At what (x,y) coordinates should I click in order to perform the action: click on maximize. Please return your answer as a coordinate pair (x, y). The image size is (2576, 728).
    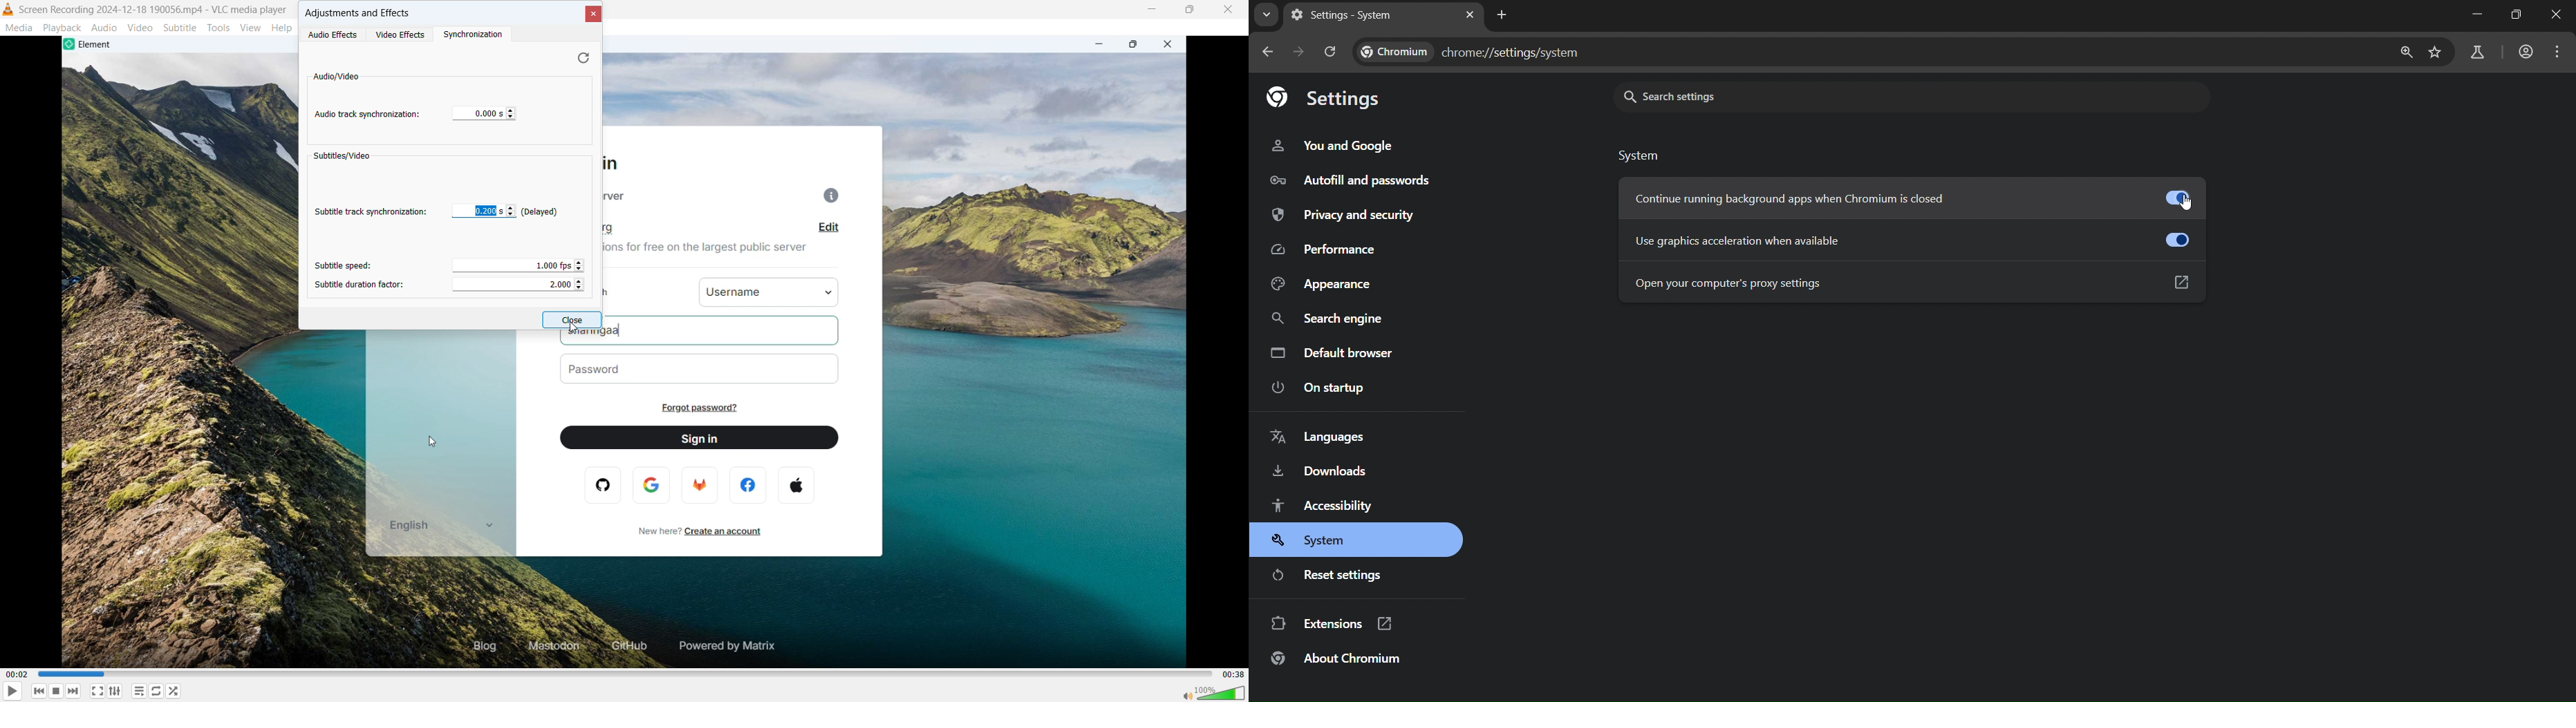
    Looking at the image, I should click on (1190, 10).